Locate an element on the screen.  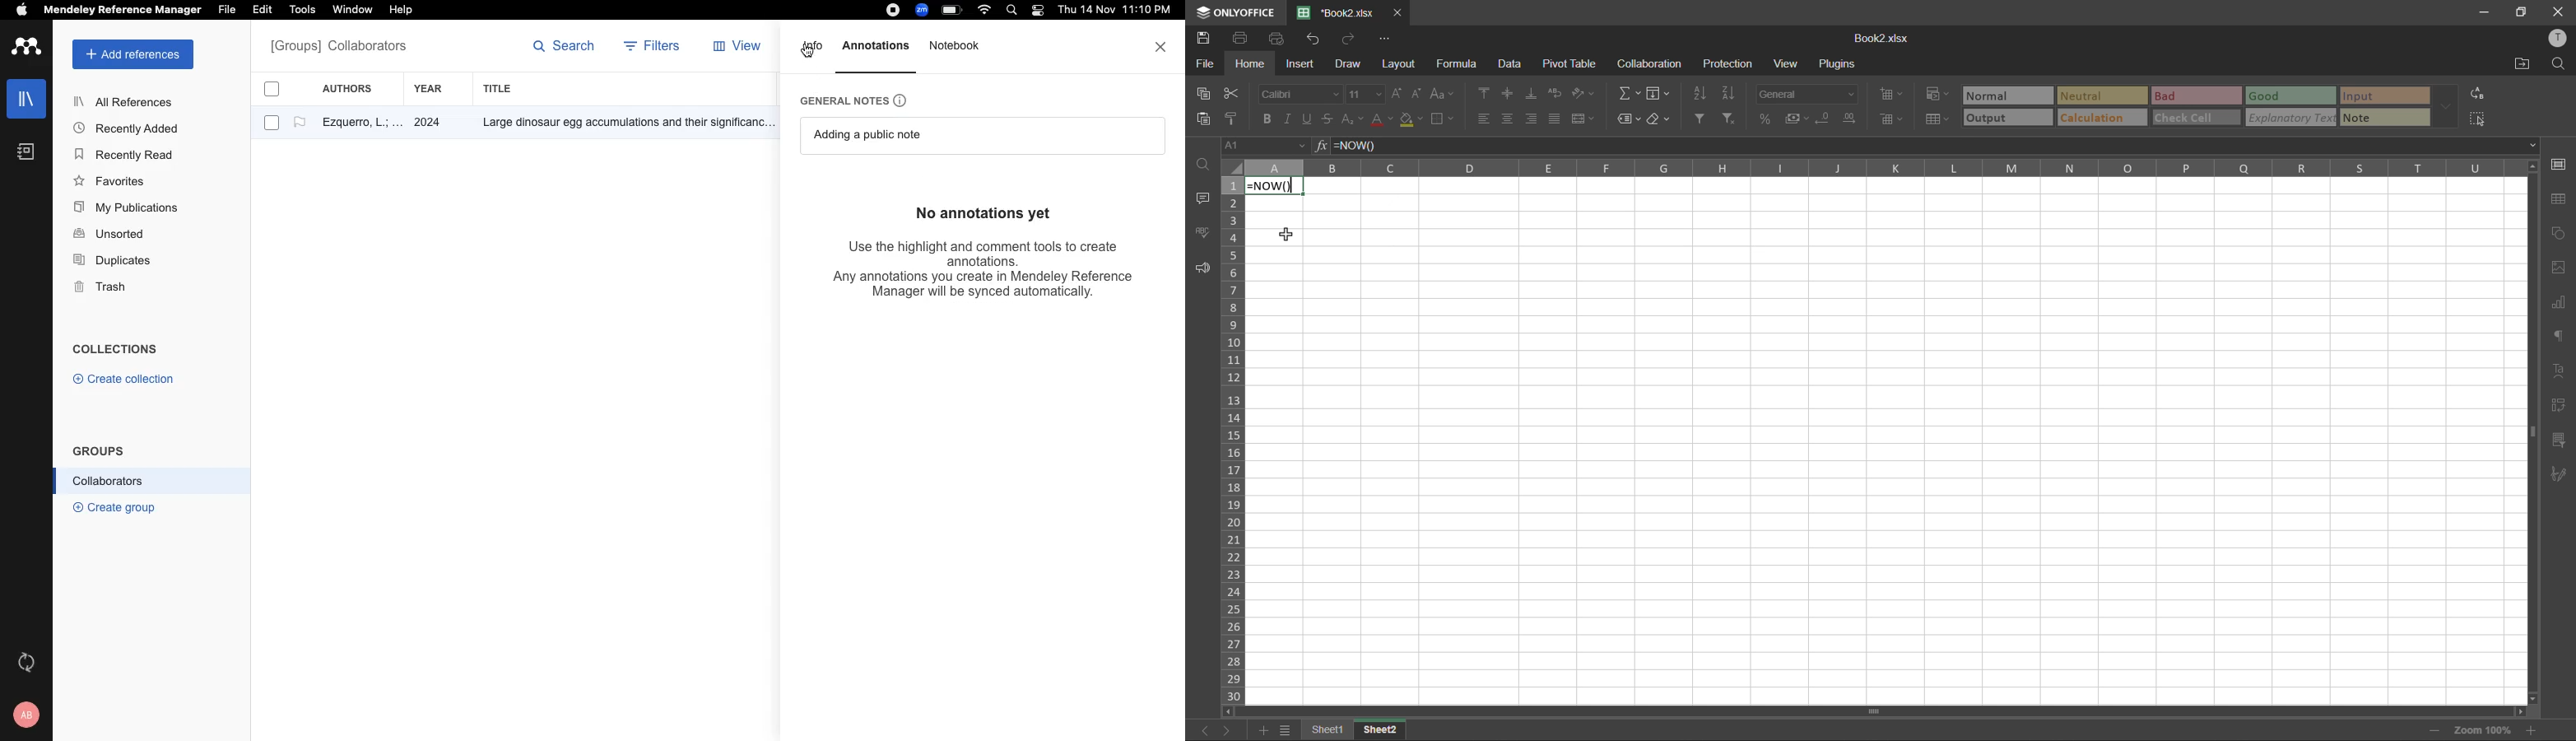
A1 is located at coordinates (1255, 146).